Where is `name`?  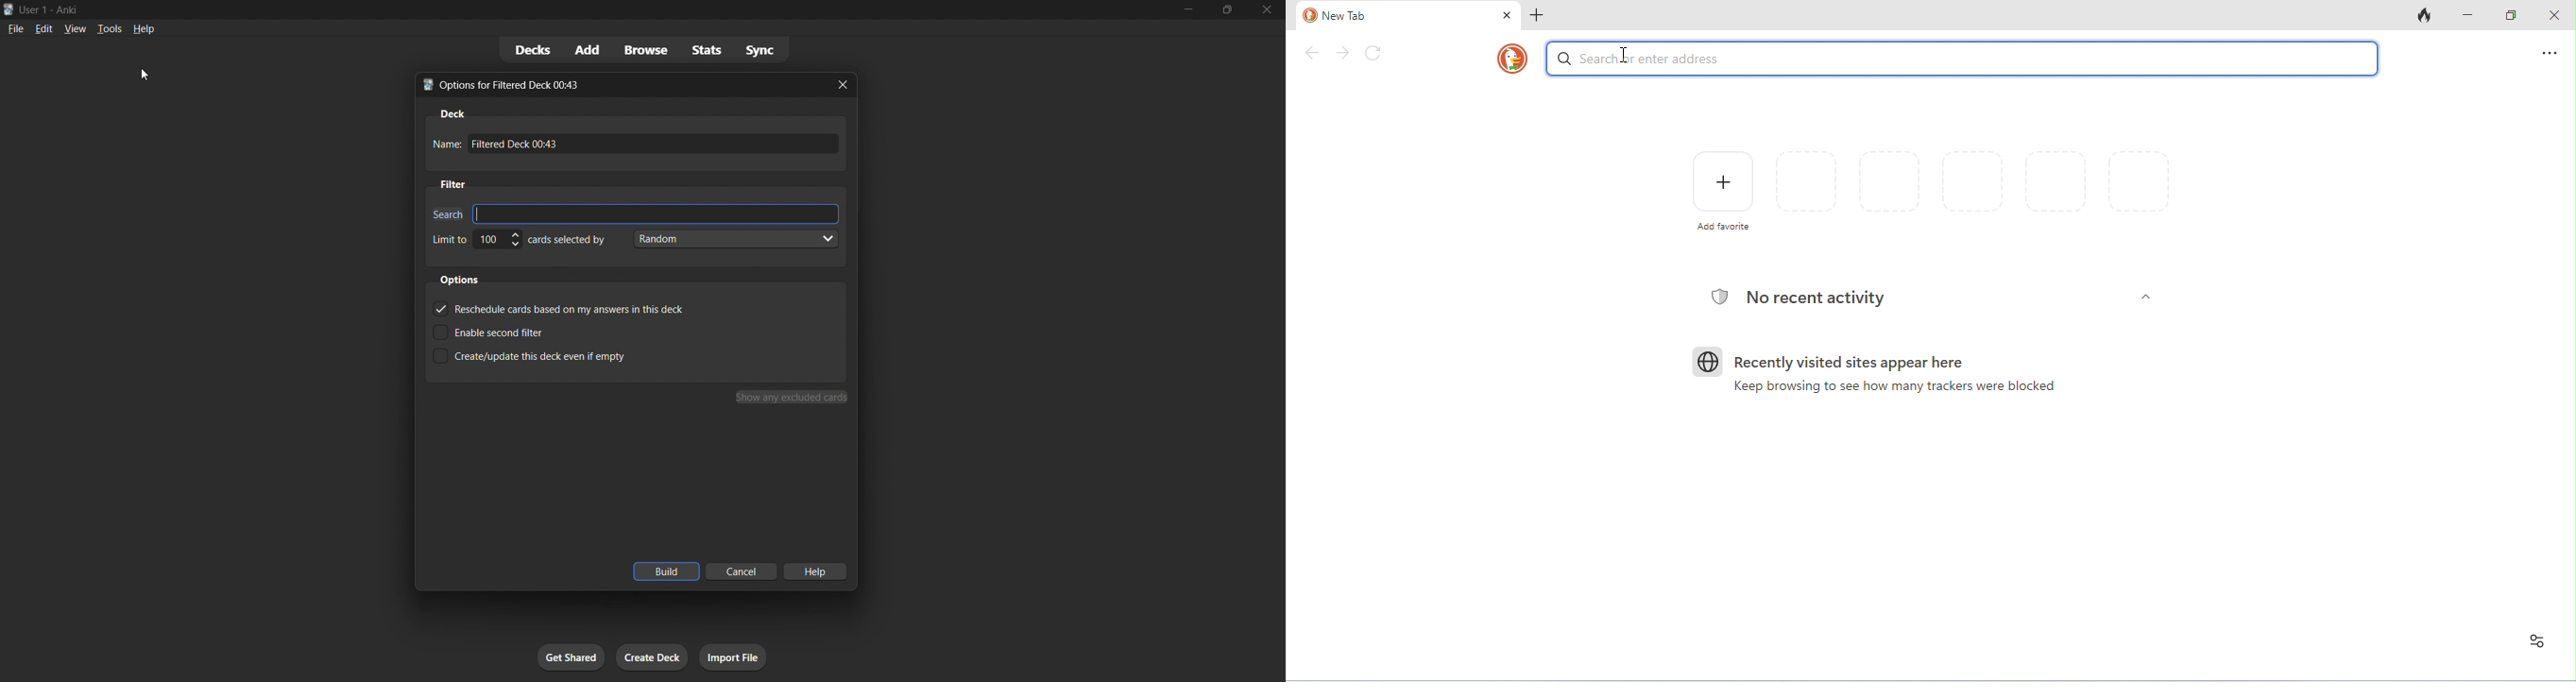 name is located at coordinates (444, 144).